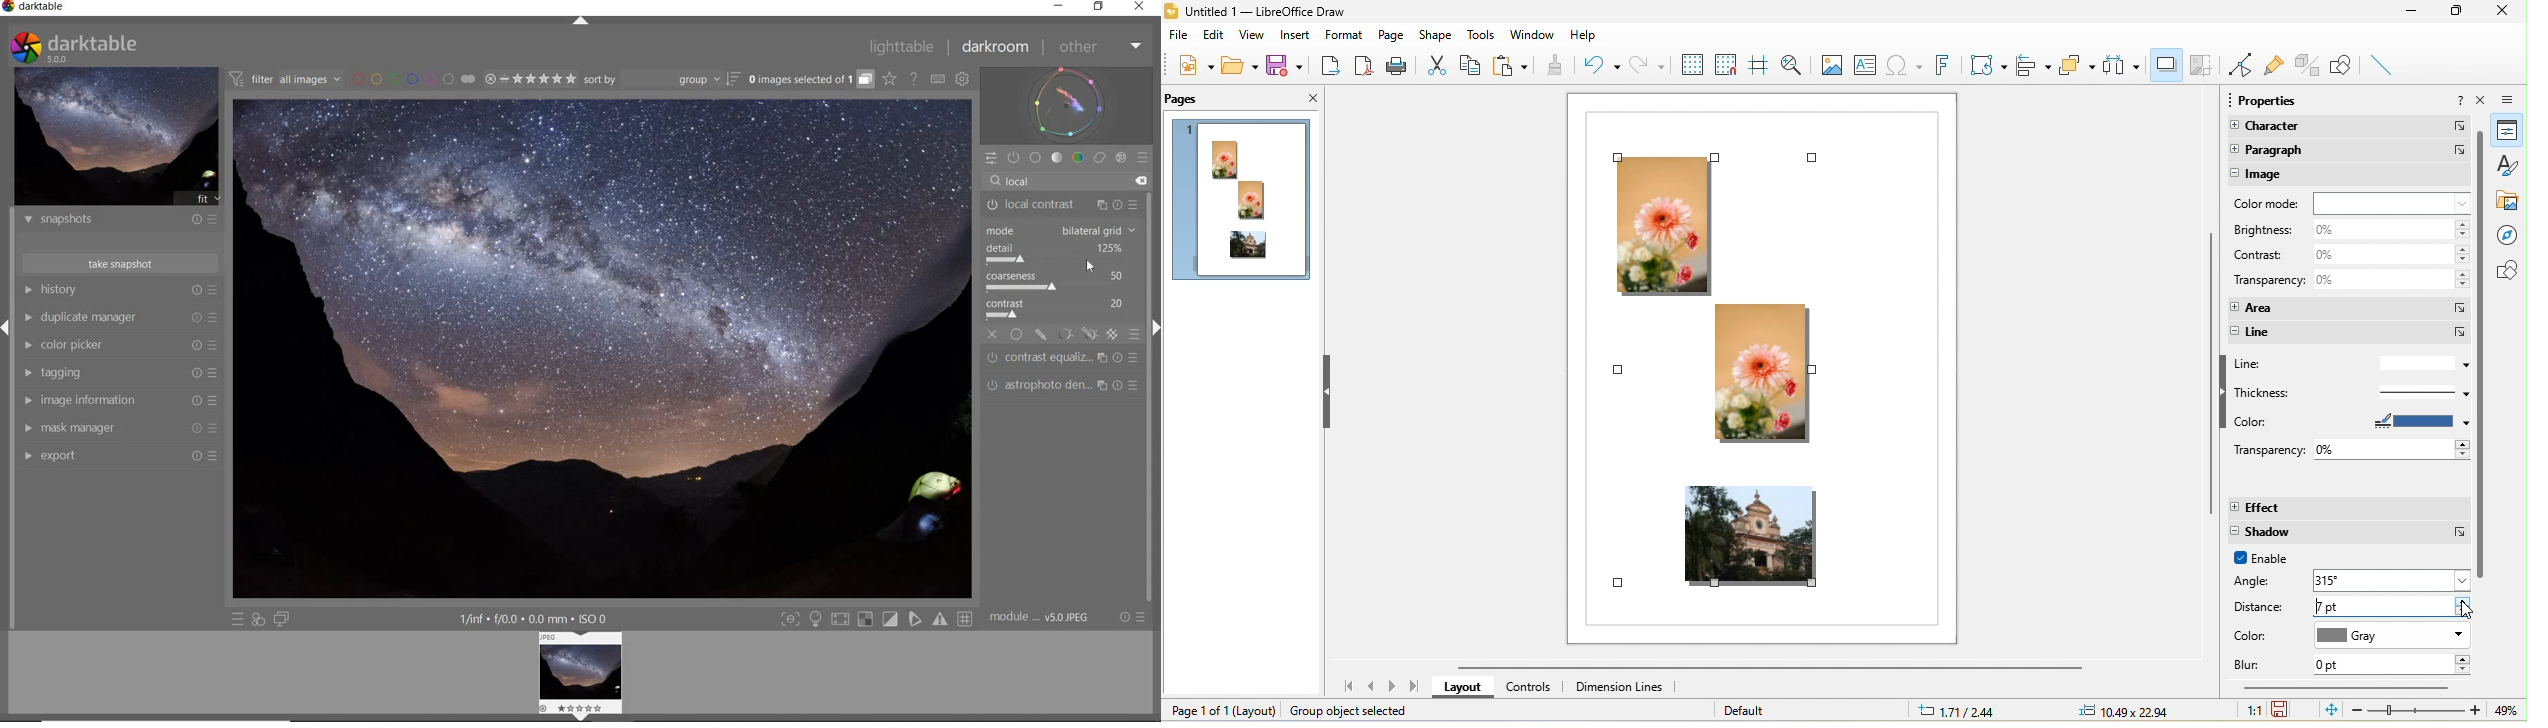 This screenshot has width=2548, height=728. What do you see at coordinates (1373, 687) in the screenshot?
I see `previous page` at bounding box center [1373, 687].